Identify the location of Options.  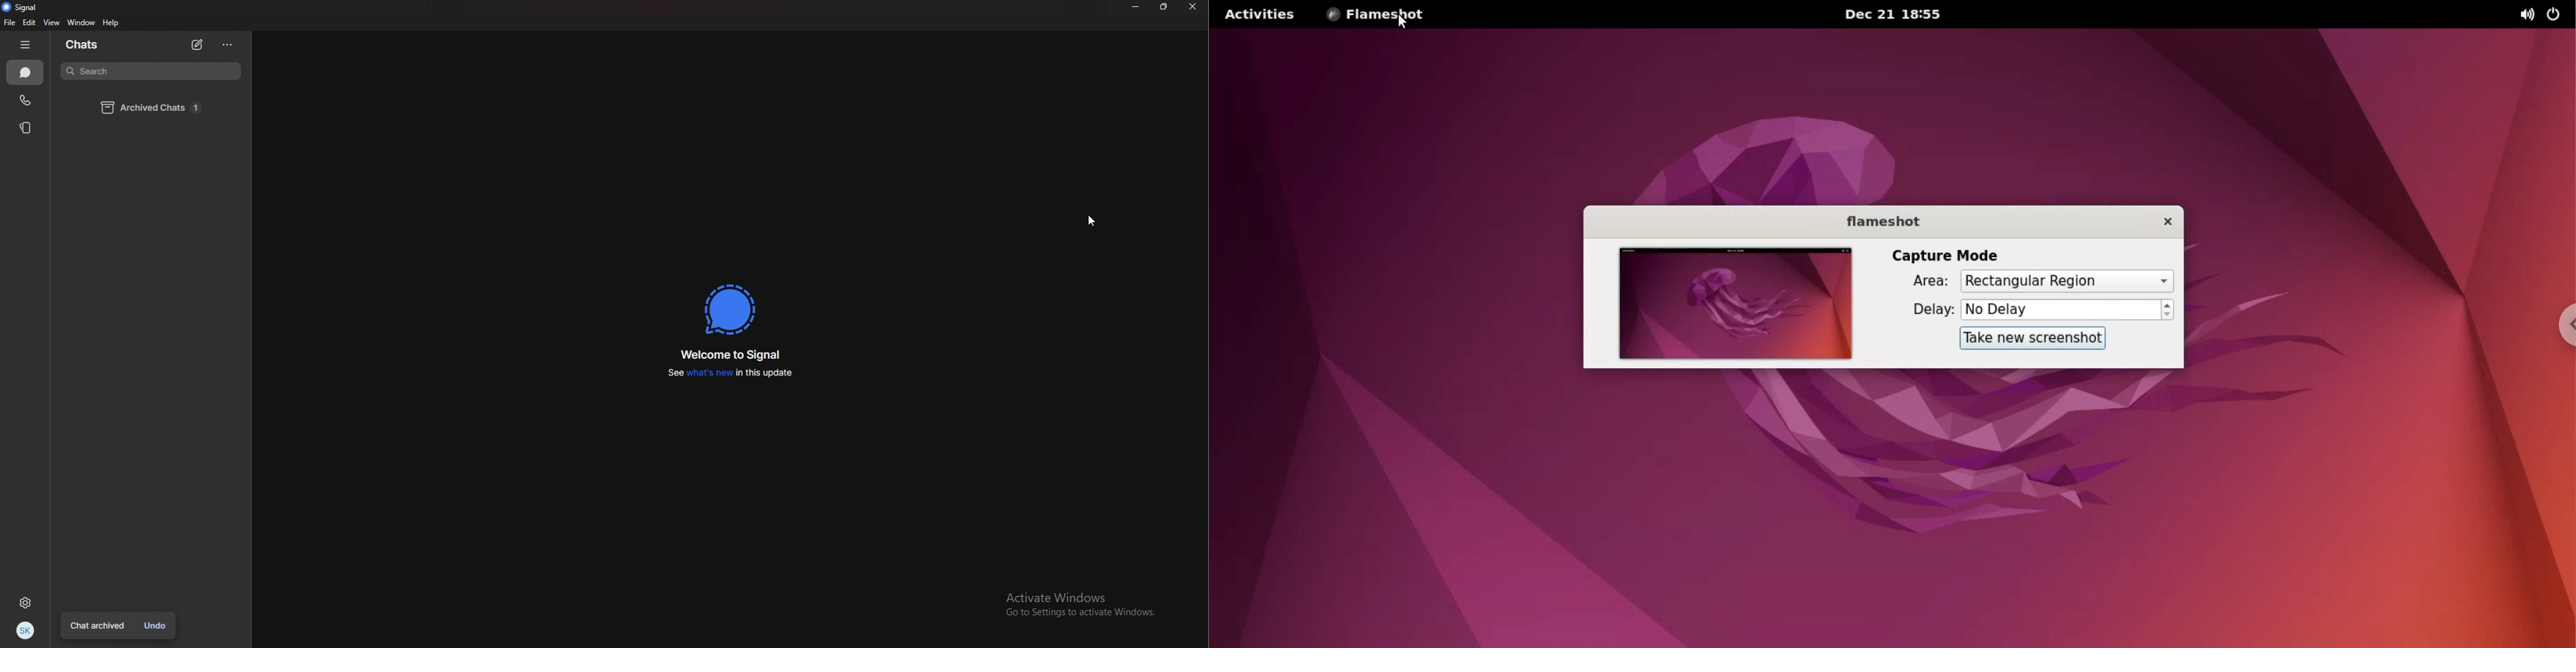
(228, 46).